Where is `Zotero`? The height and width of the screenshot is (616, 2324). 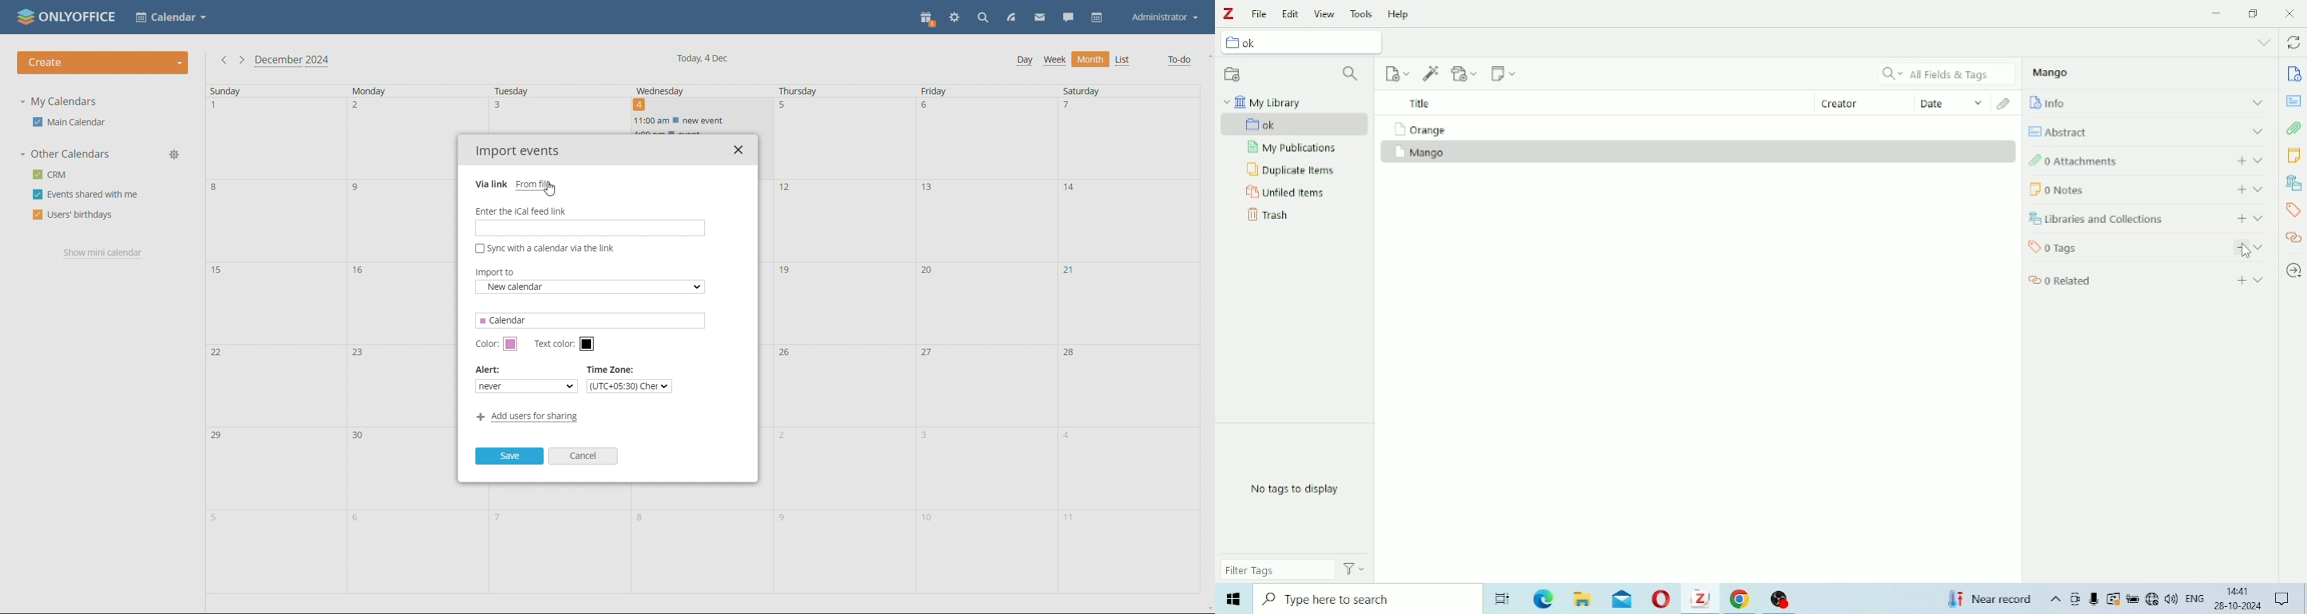 Zotero is located at coordinates (1702, 599).